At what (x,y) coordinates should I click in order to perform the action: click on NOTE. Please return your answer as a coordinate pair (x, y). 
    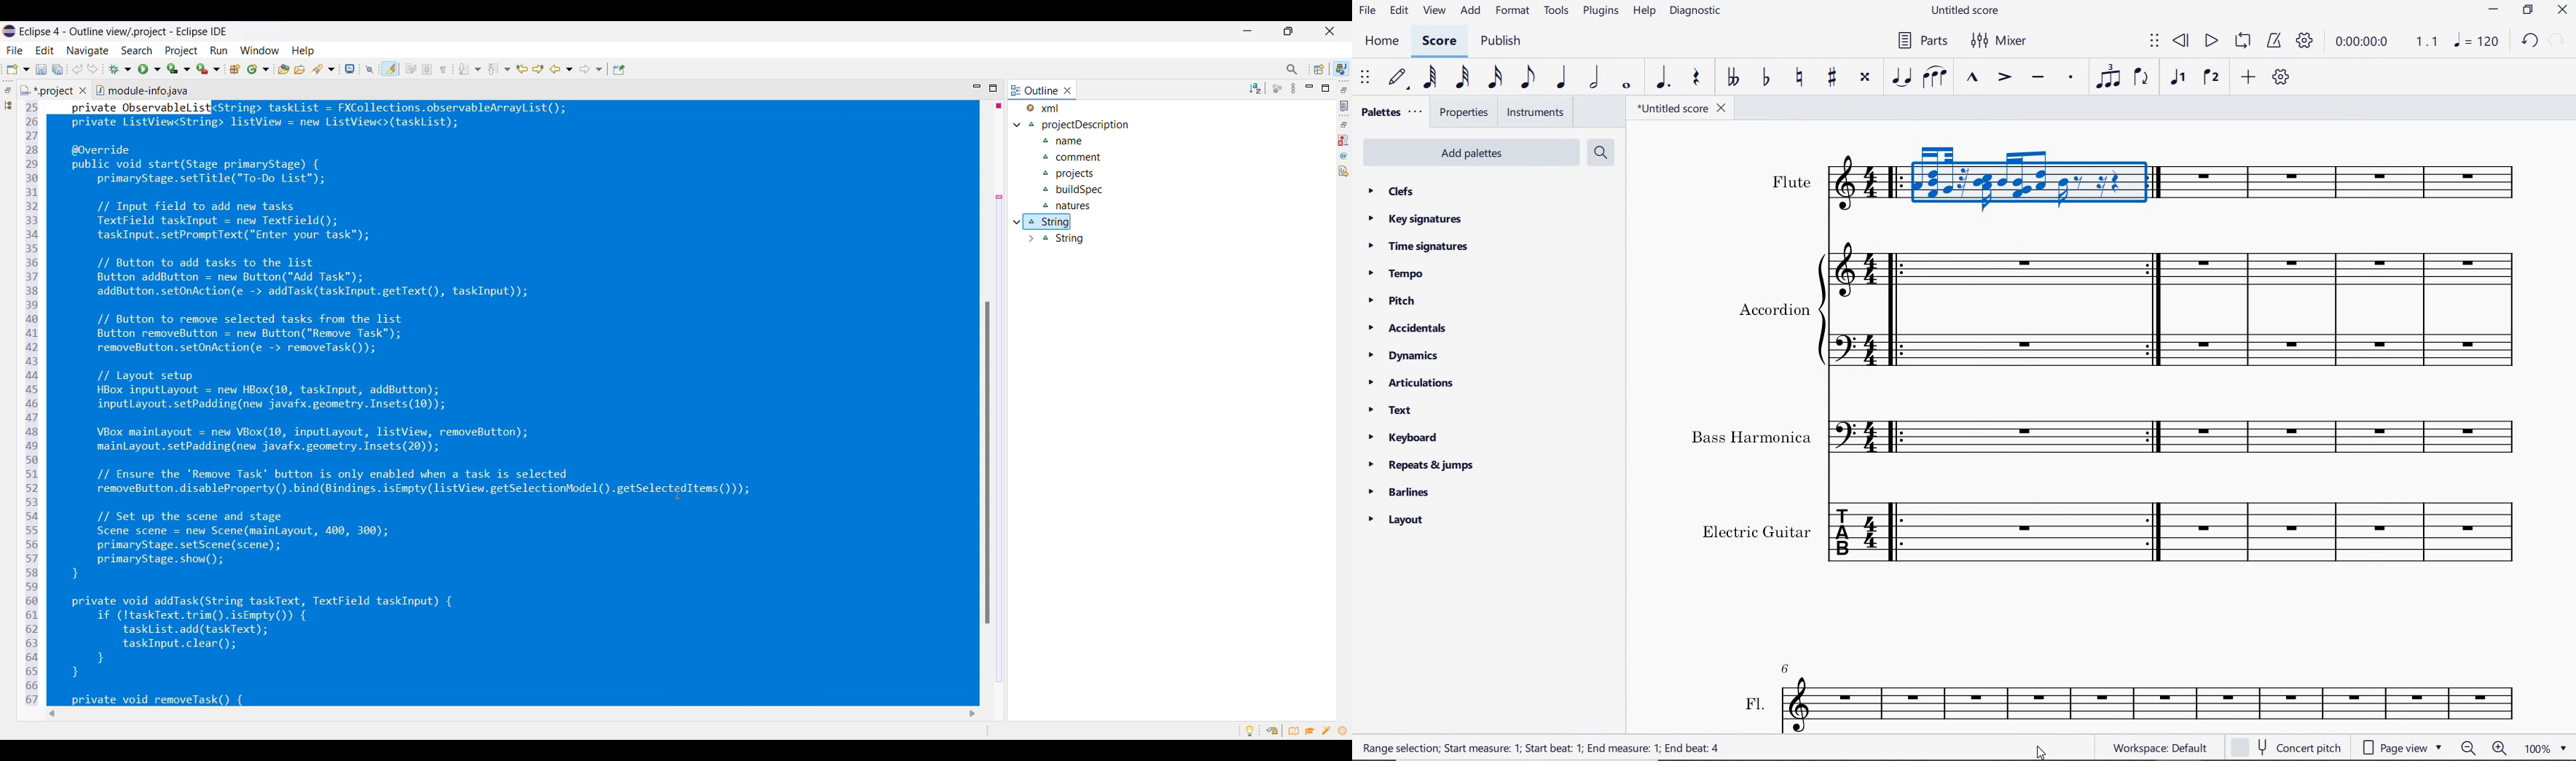
    Looking at the image, I should click on (2477, 40).